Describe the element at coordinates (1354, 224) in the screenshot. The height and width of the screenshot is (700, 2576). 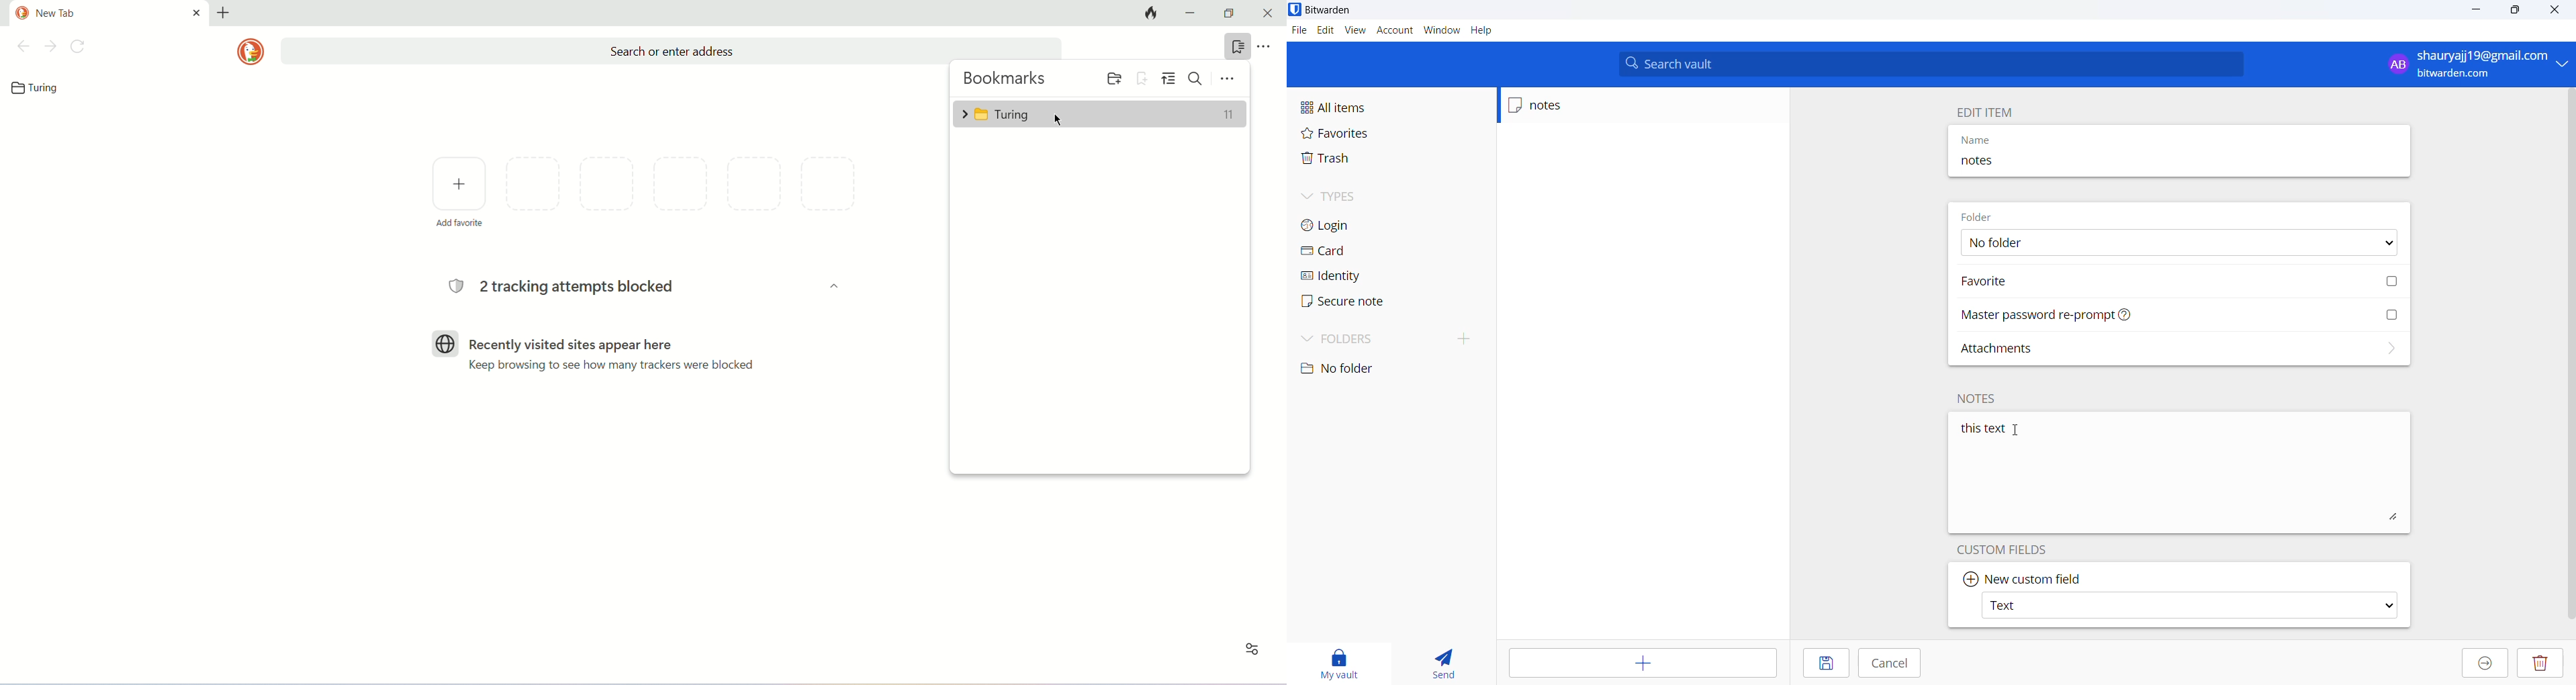
I see `login` at that location.